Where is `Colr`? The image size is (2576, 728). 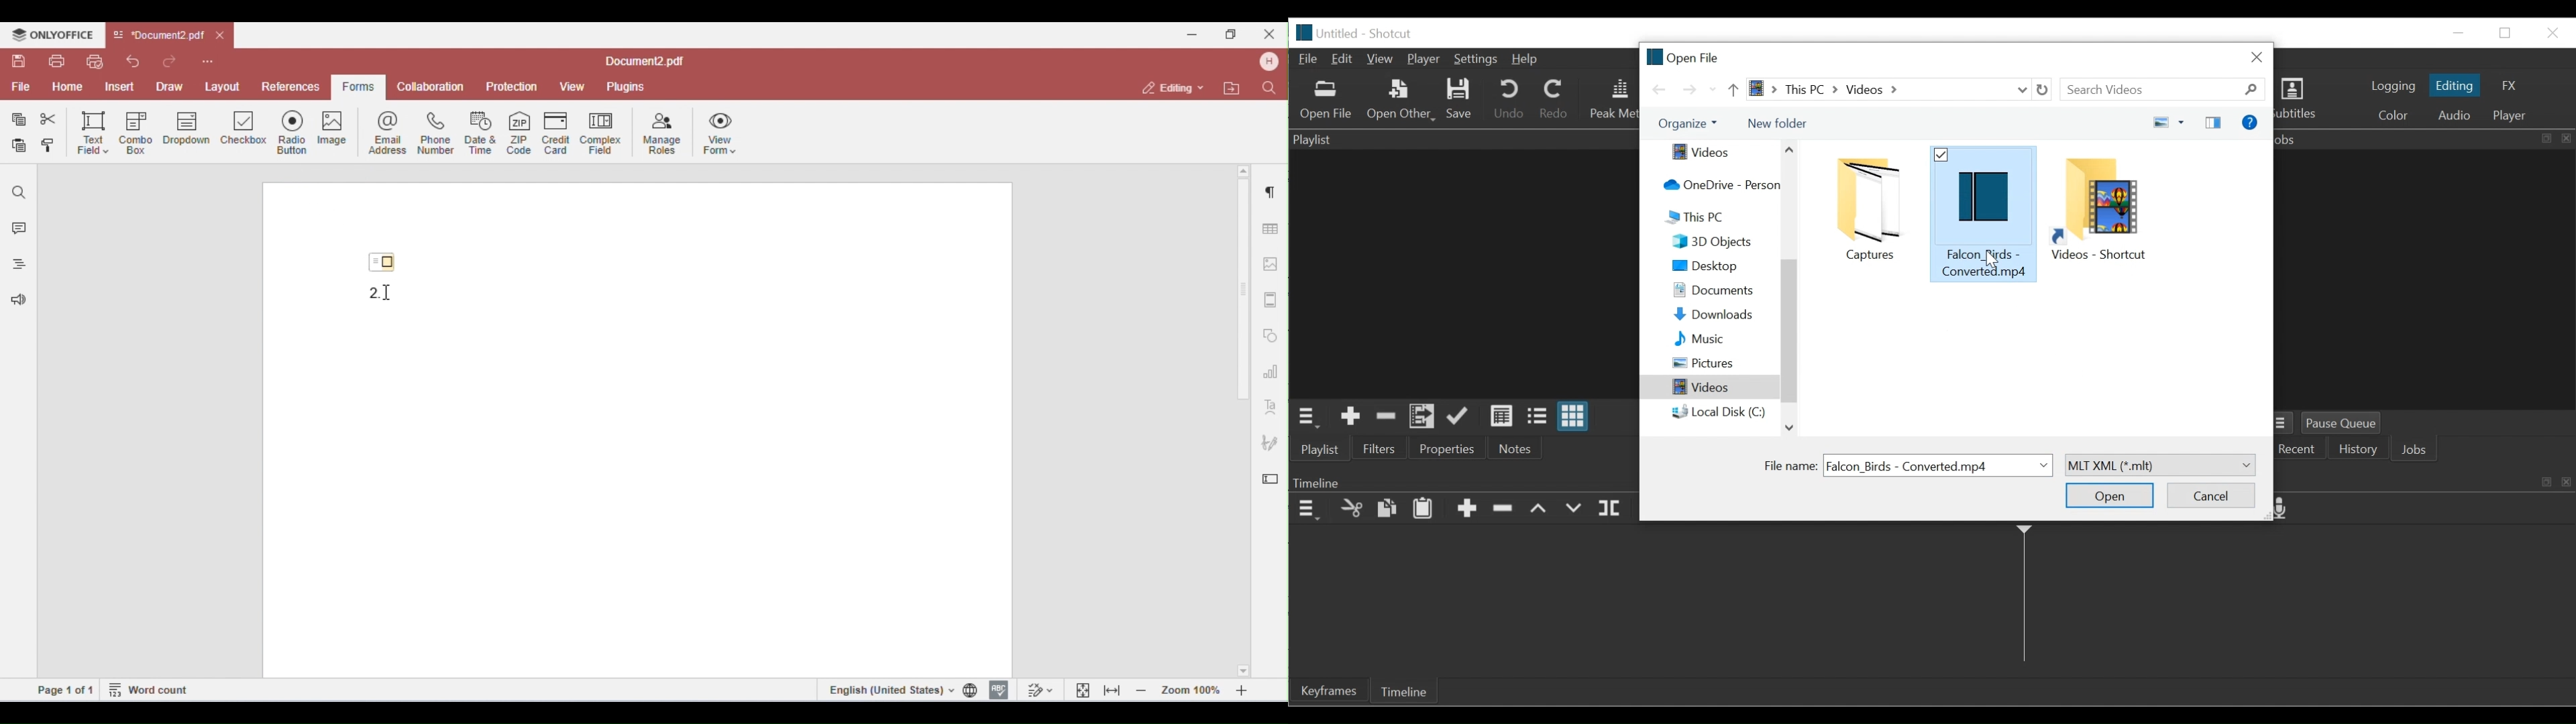 Colr is located at coordinates (2394, 114).